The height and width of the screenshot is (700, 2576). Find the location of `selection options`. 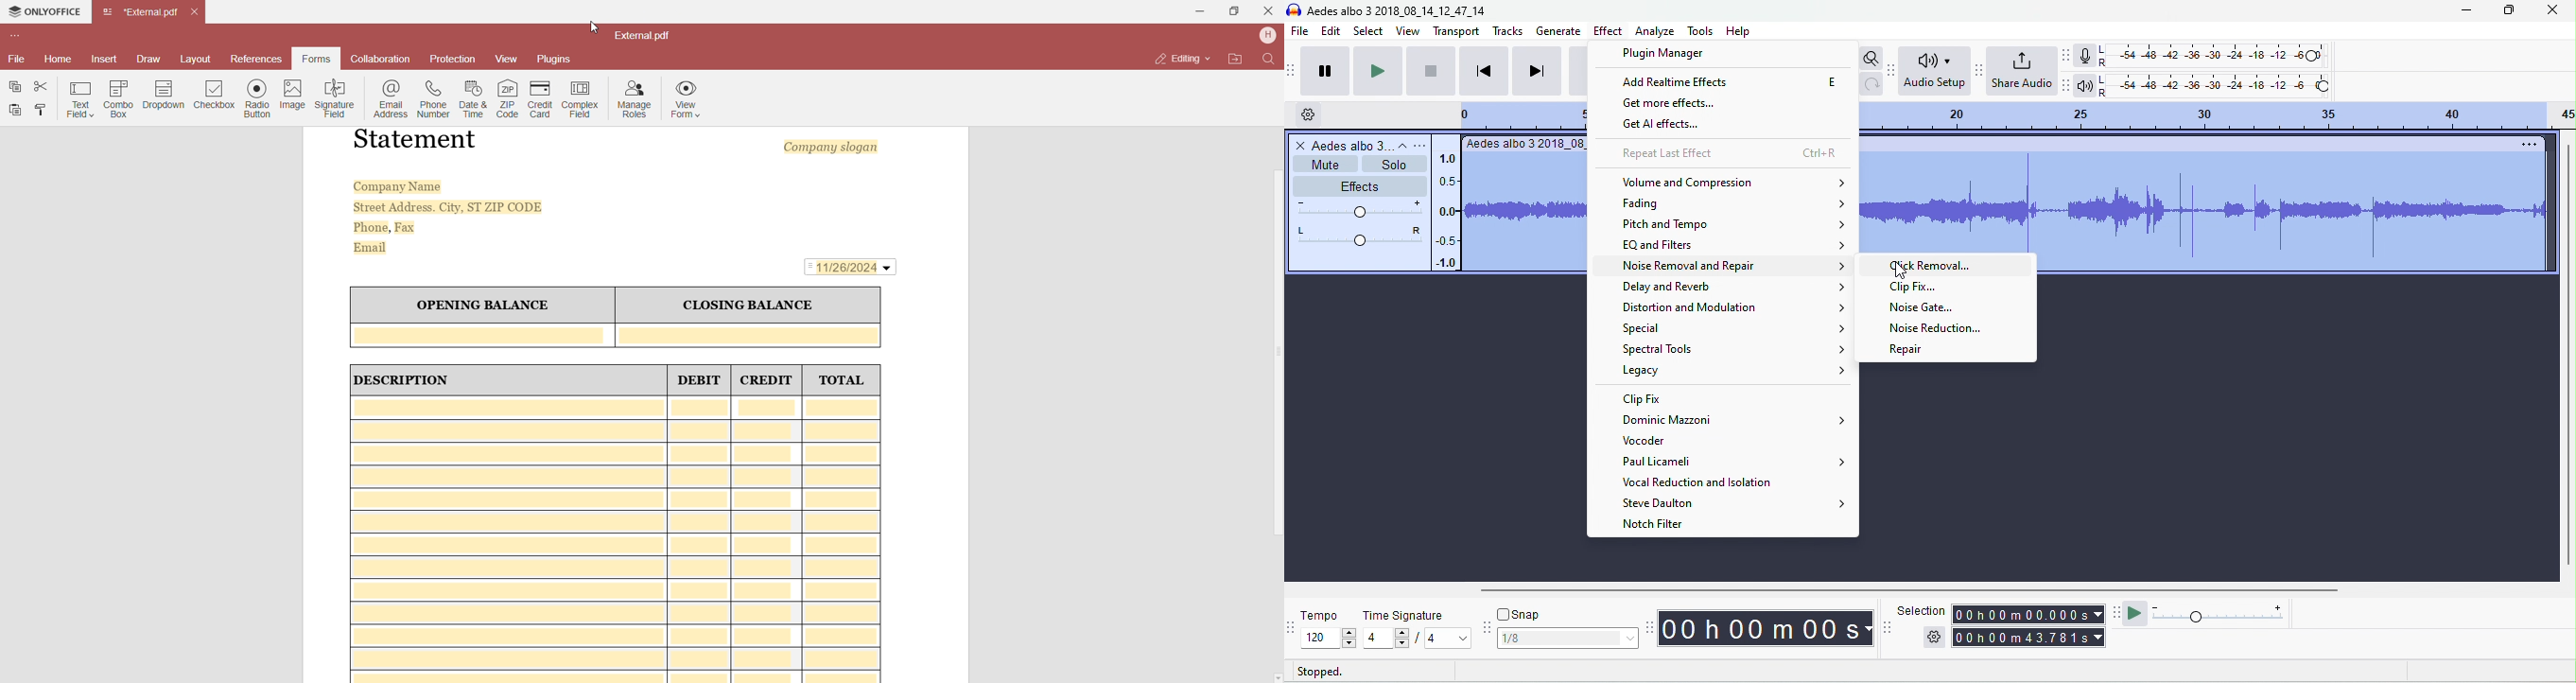

selection options is located at coordinates (1934, 636).